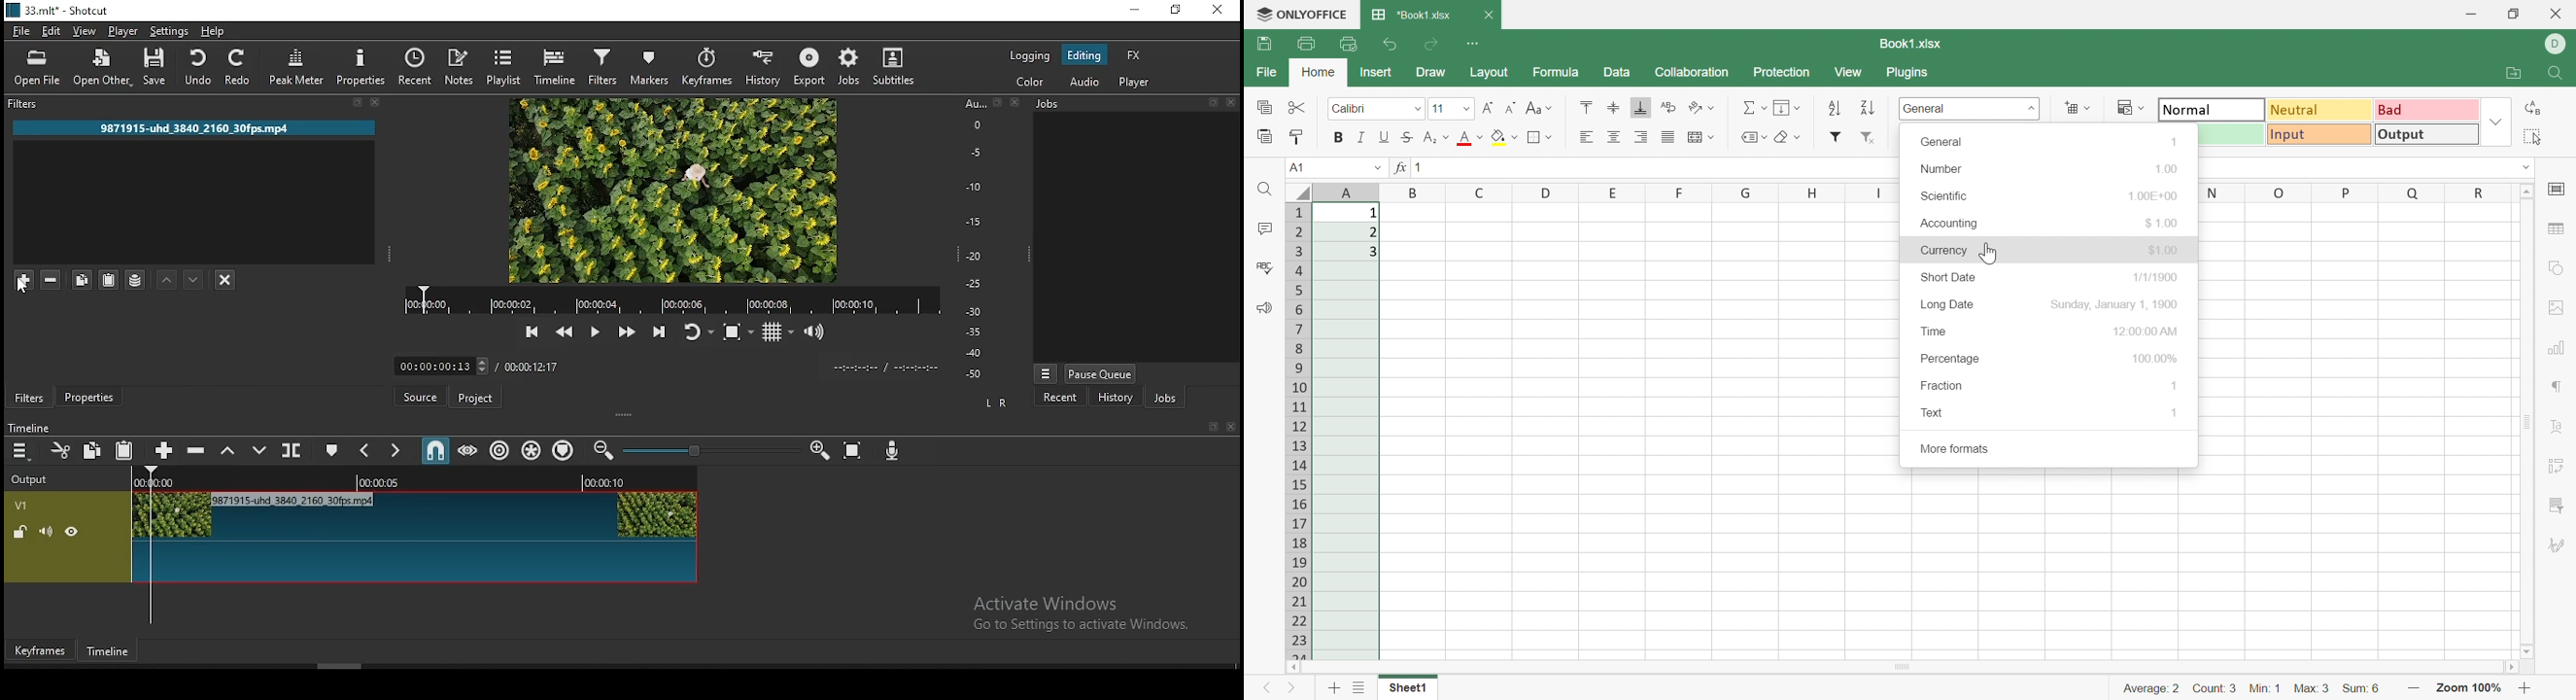 The image size is (2576, 700). Describe the element at coordinates (1298, 106) in the screenshot. I see `Cut` at that location.